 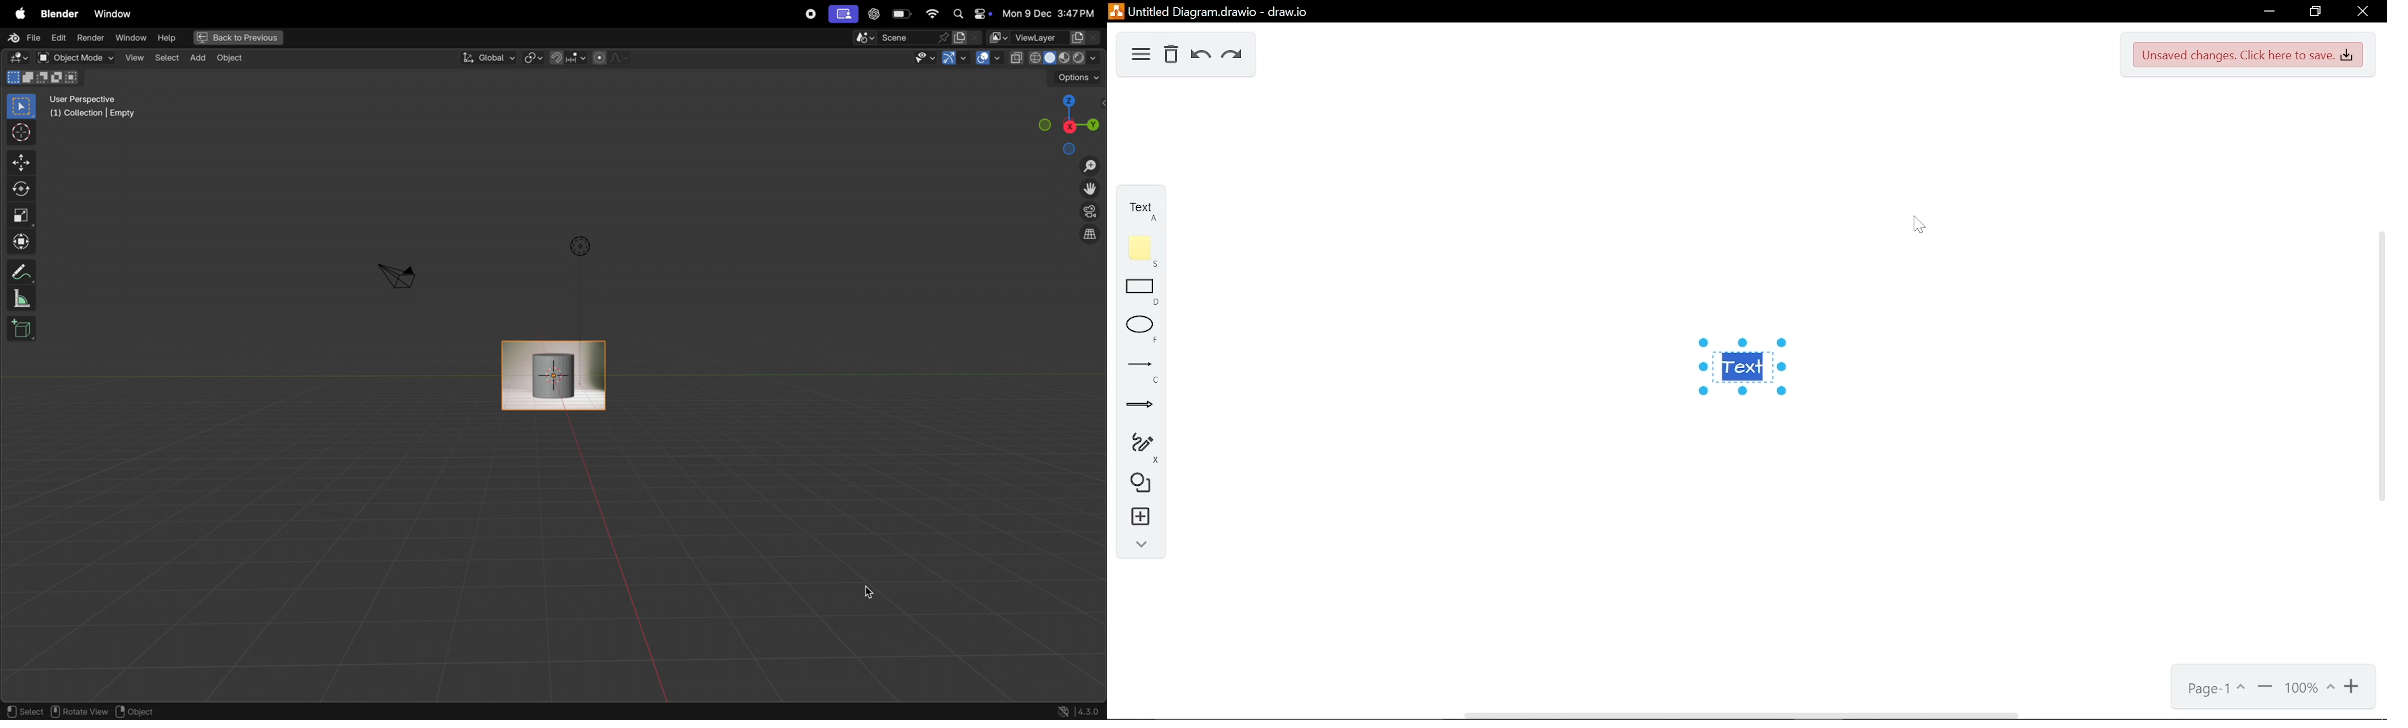 I want to click on Shapes, so click(x=1134, y=486).